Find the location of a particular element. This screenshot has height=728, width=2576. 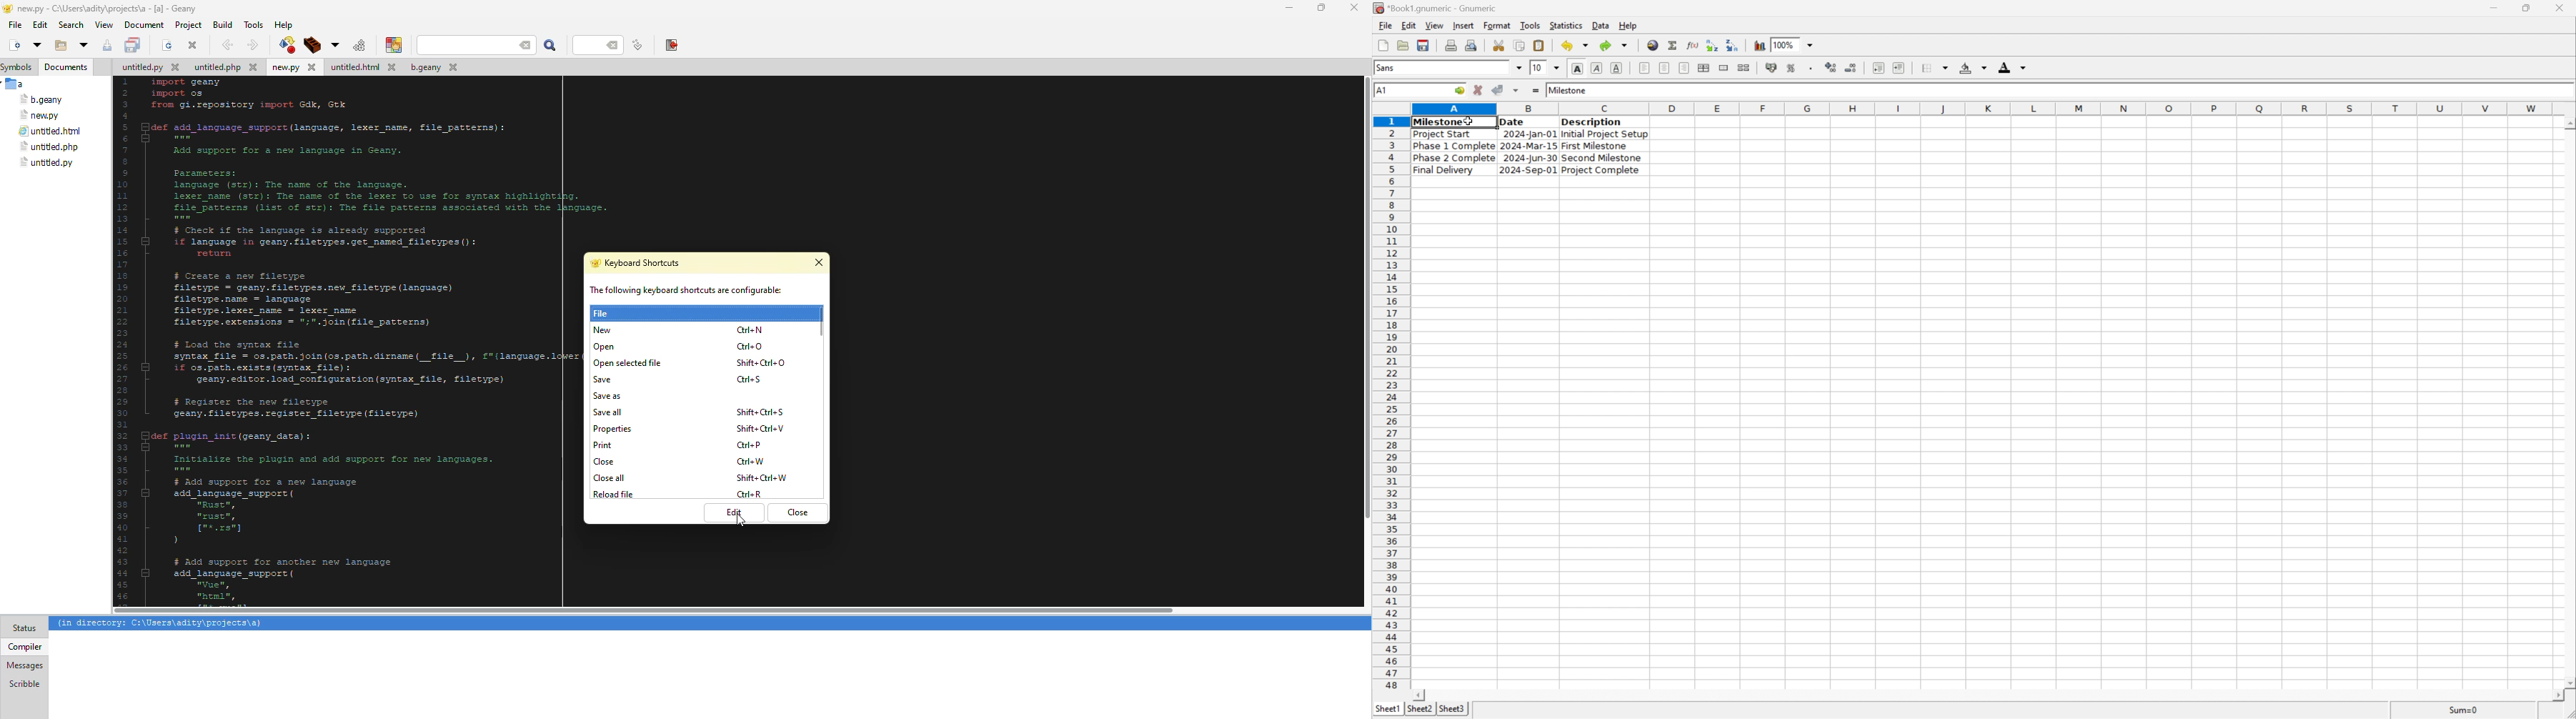

project is located at coordinates (188, 25).